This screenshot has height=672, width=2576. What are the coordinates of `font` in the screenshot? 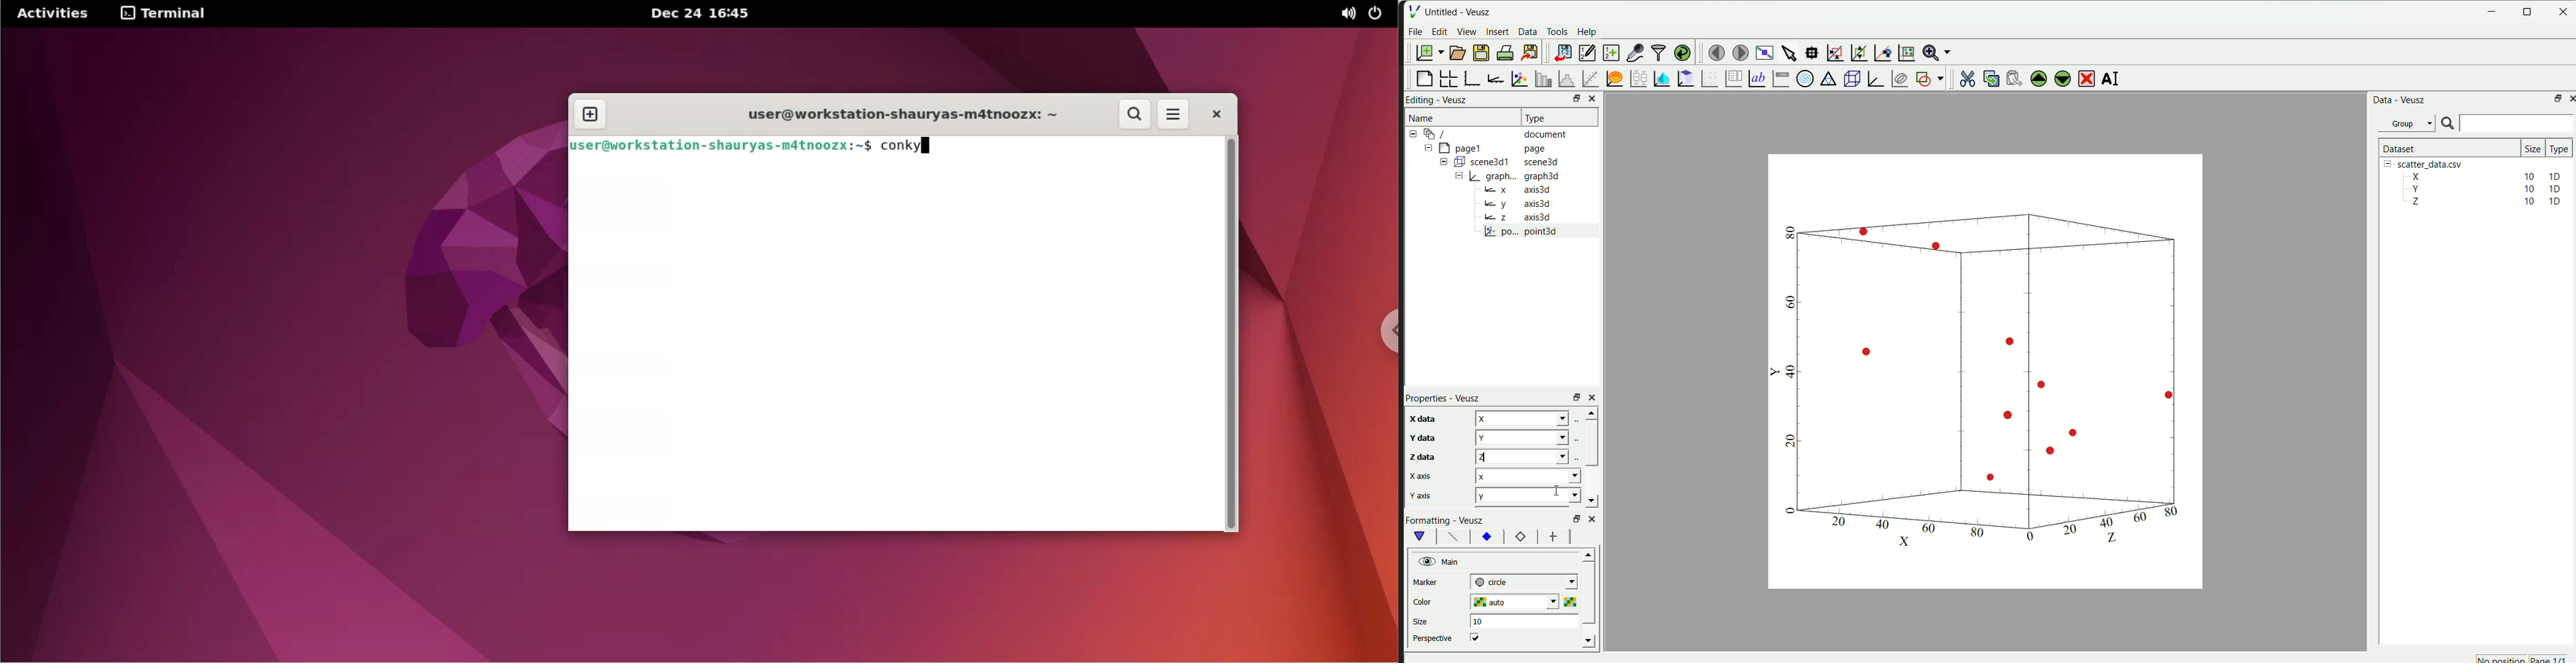 It's located at (1553, 537).